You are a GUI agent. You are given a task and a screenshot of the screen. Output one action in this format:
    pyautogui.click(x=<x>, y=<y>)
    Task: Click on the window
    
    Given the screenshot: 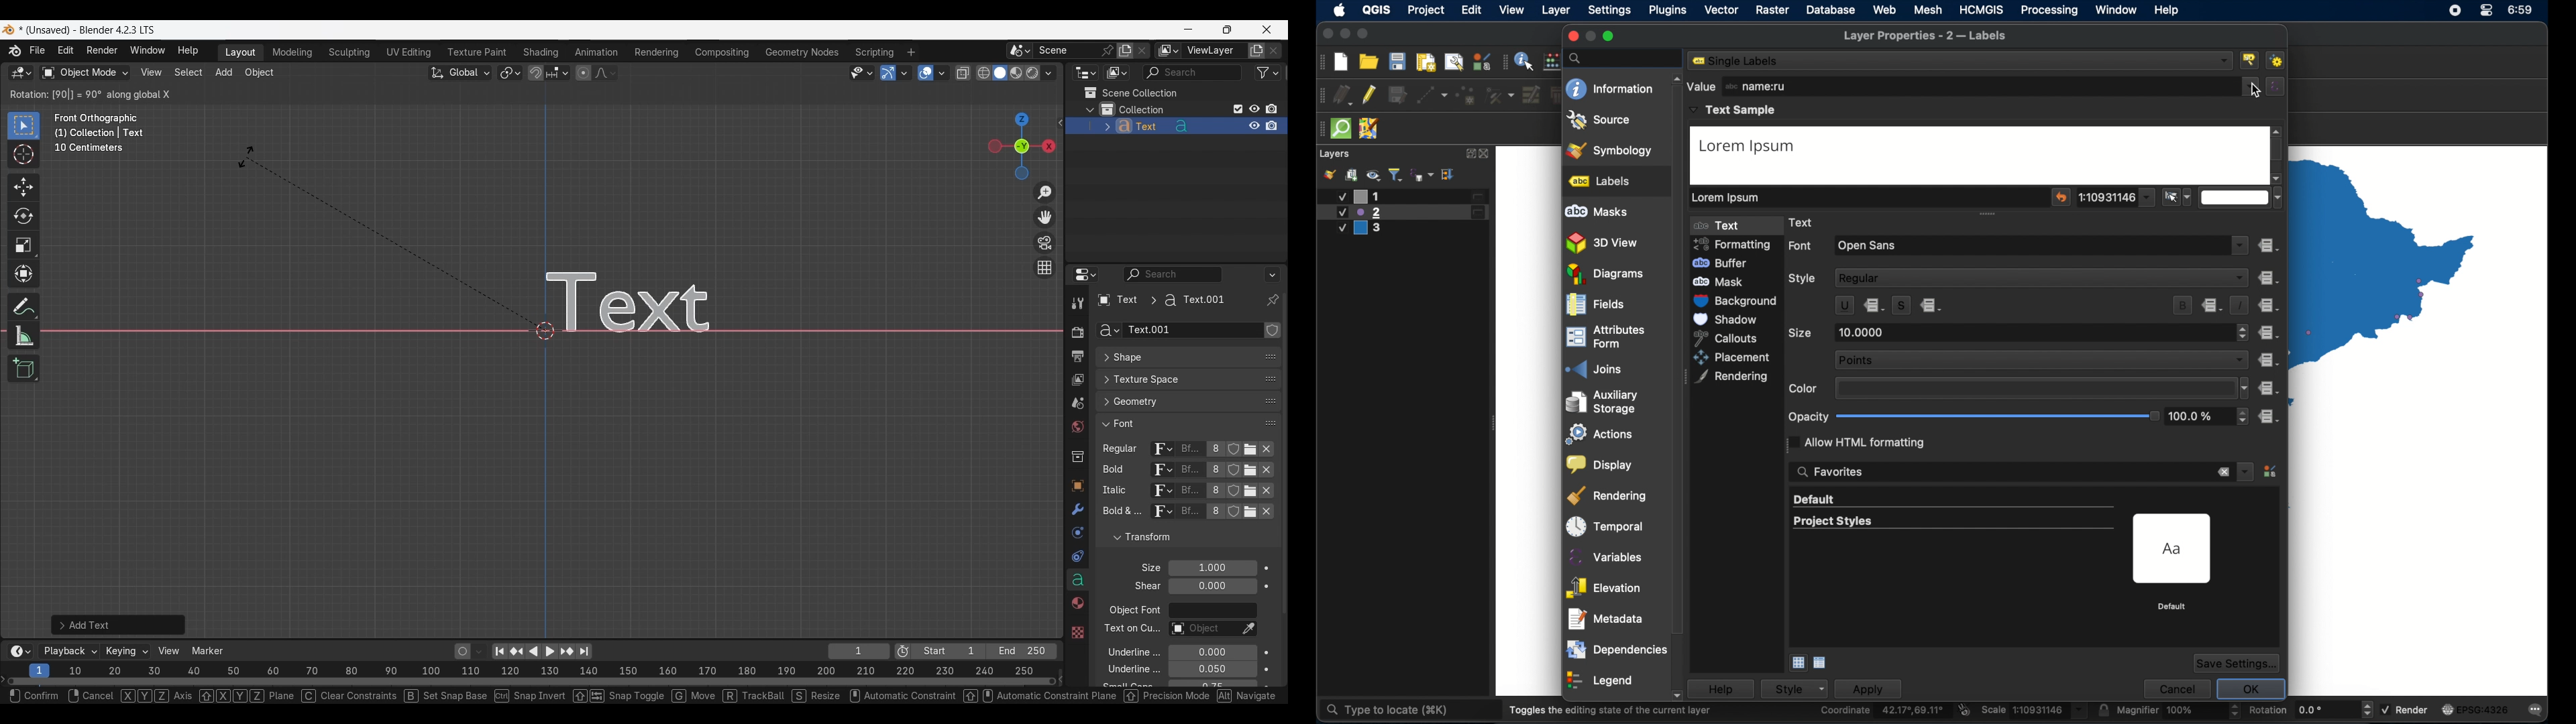 What is the action you would take?
    pyautogui.click(x=2116, y=11)
    